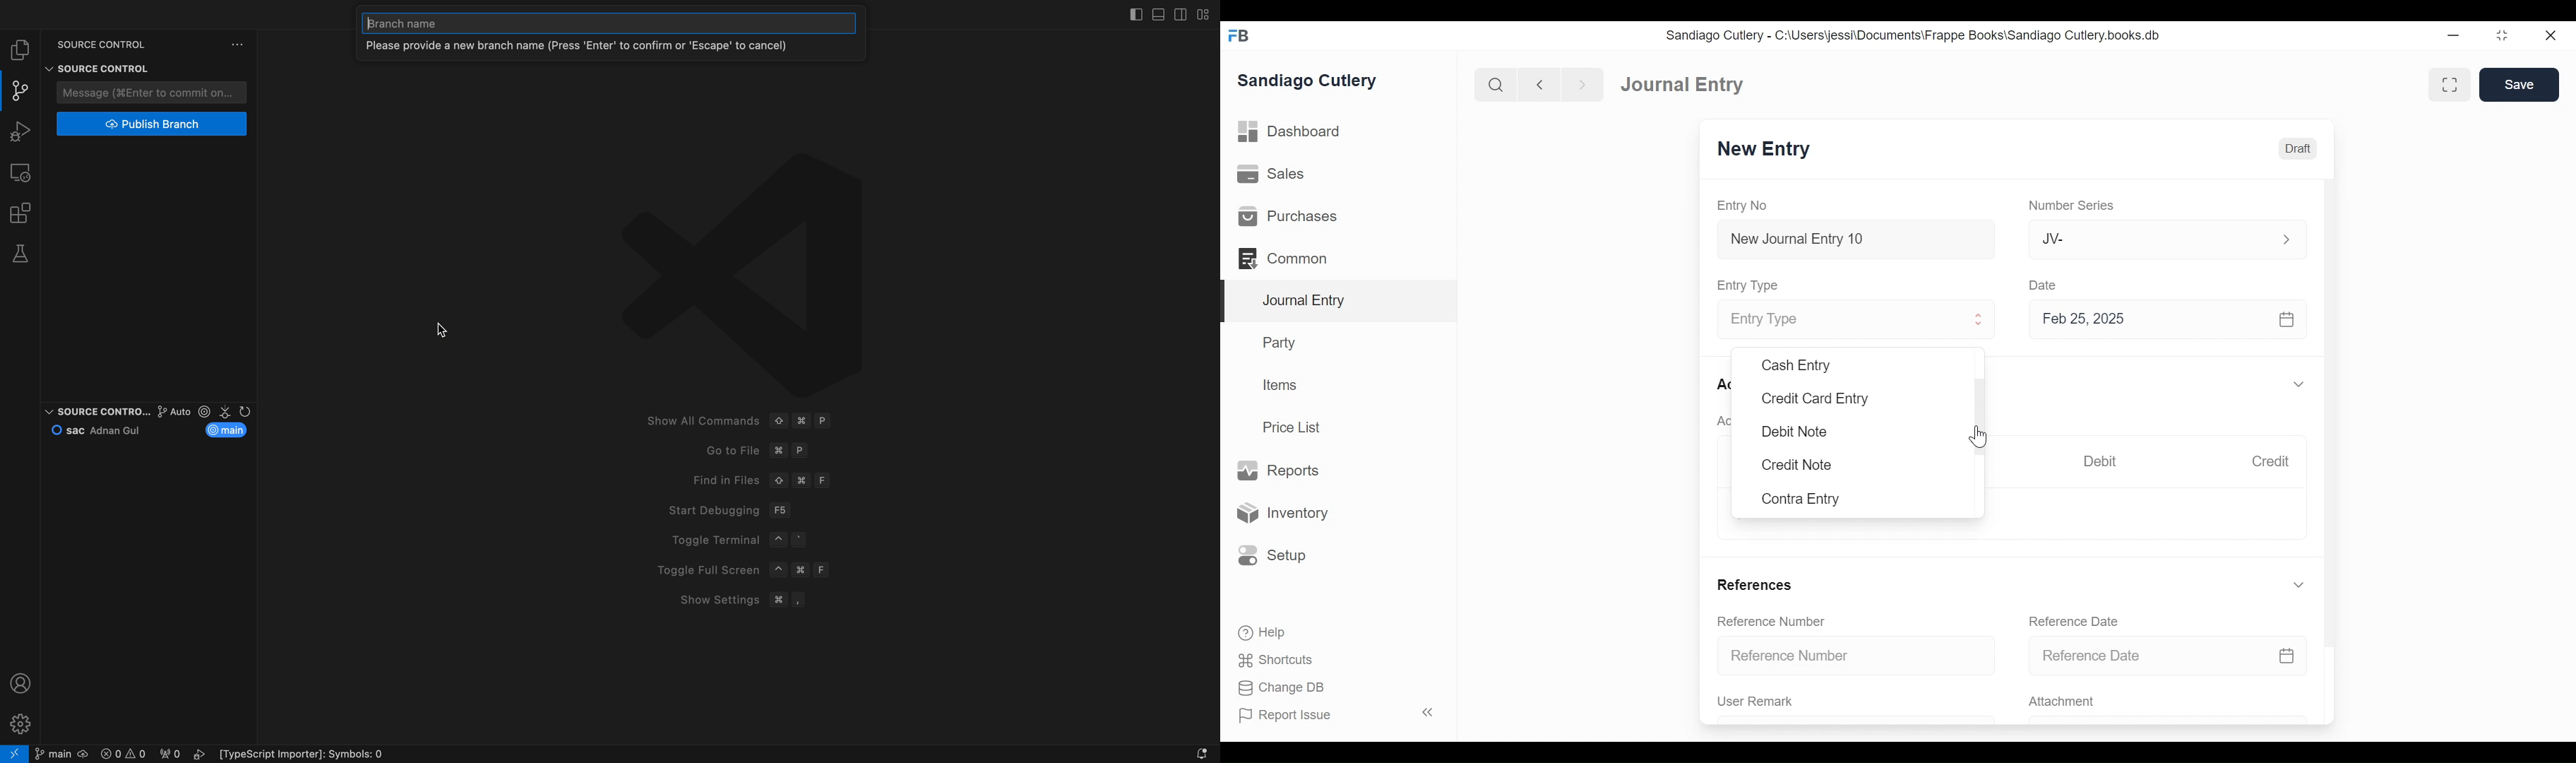 The height and width of the screenshot is (784, 2576). What do you see at coordinates (1294, 427) in the screenshot?
I see `Price List` at bounding box center [1294, 427].